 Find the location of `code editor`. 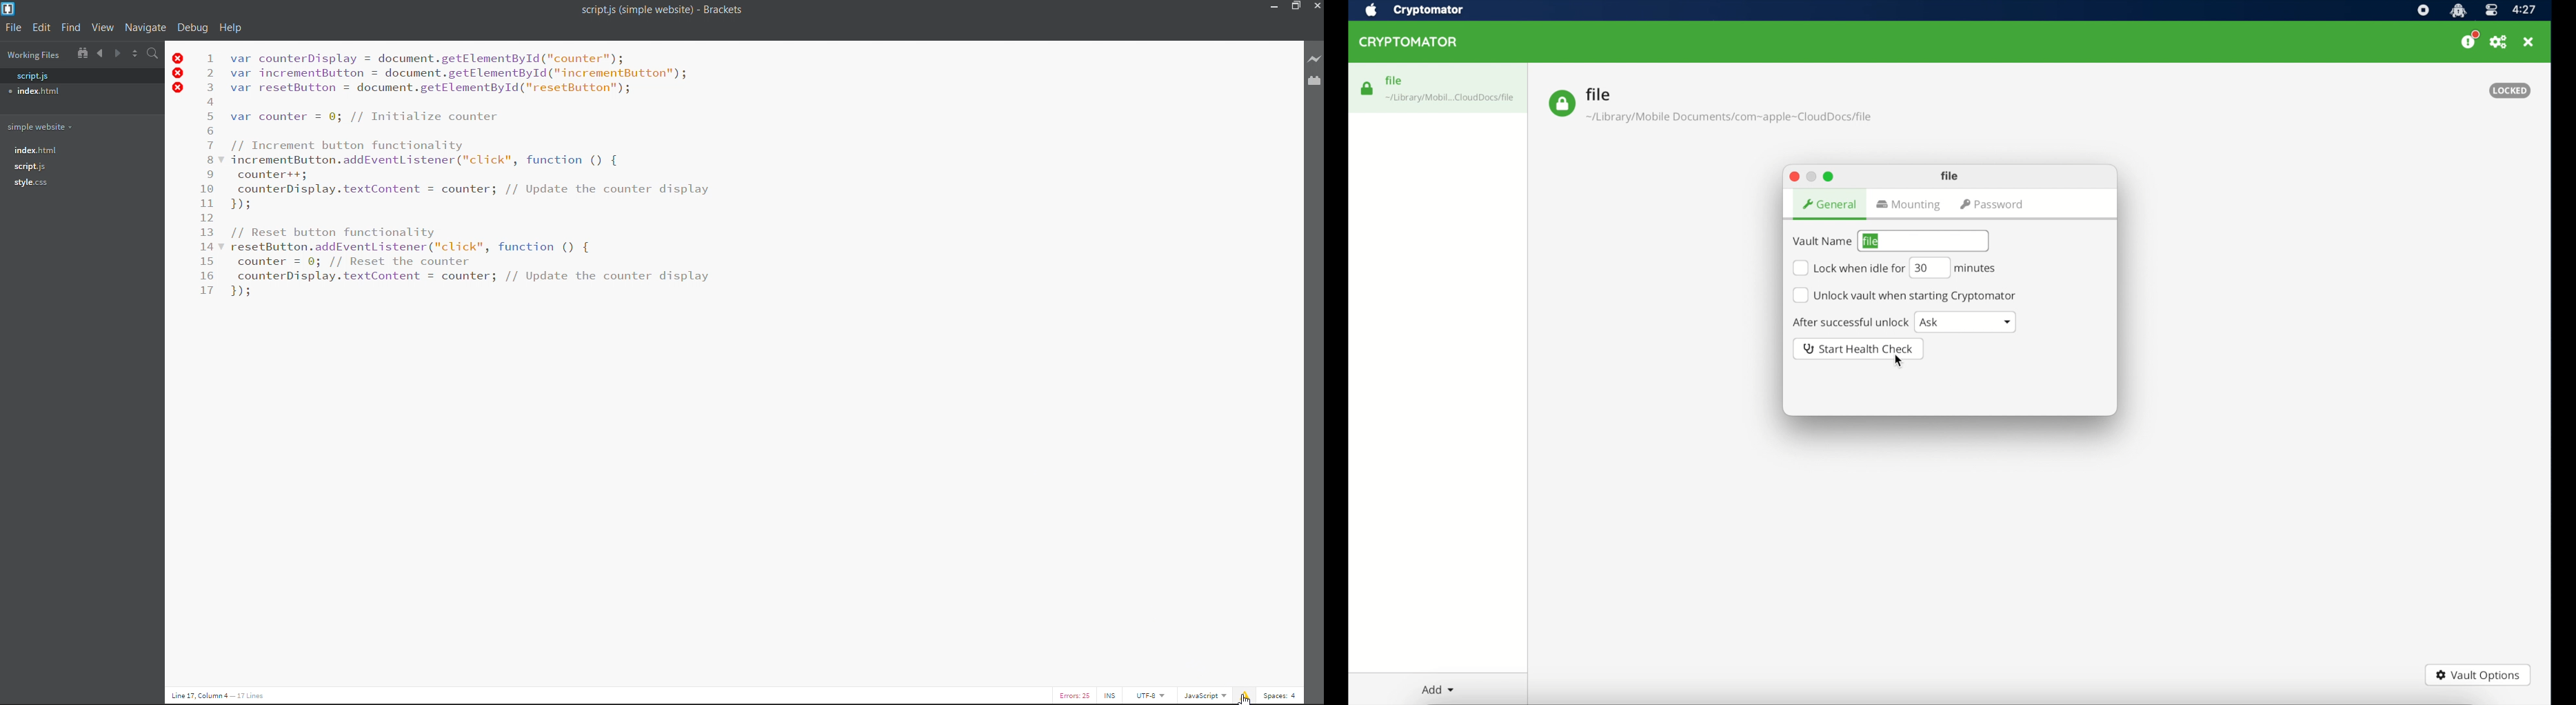

code editor is located at coordinates (474, 176).